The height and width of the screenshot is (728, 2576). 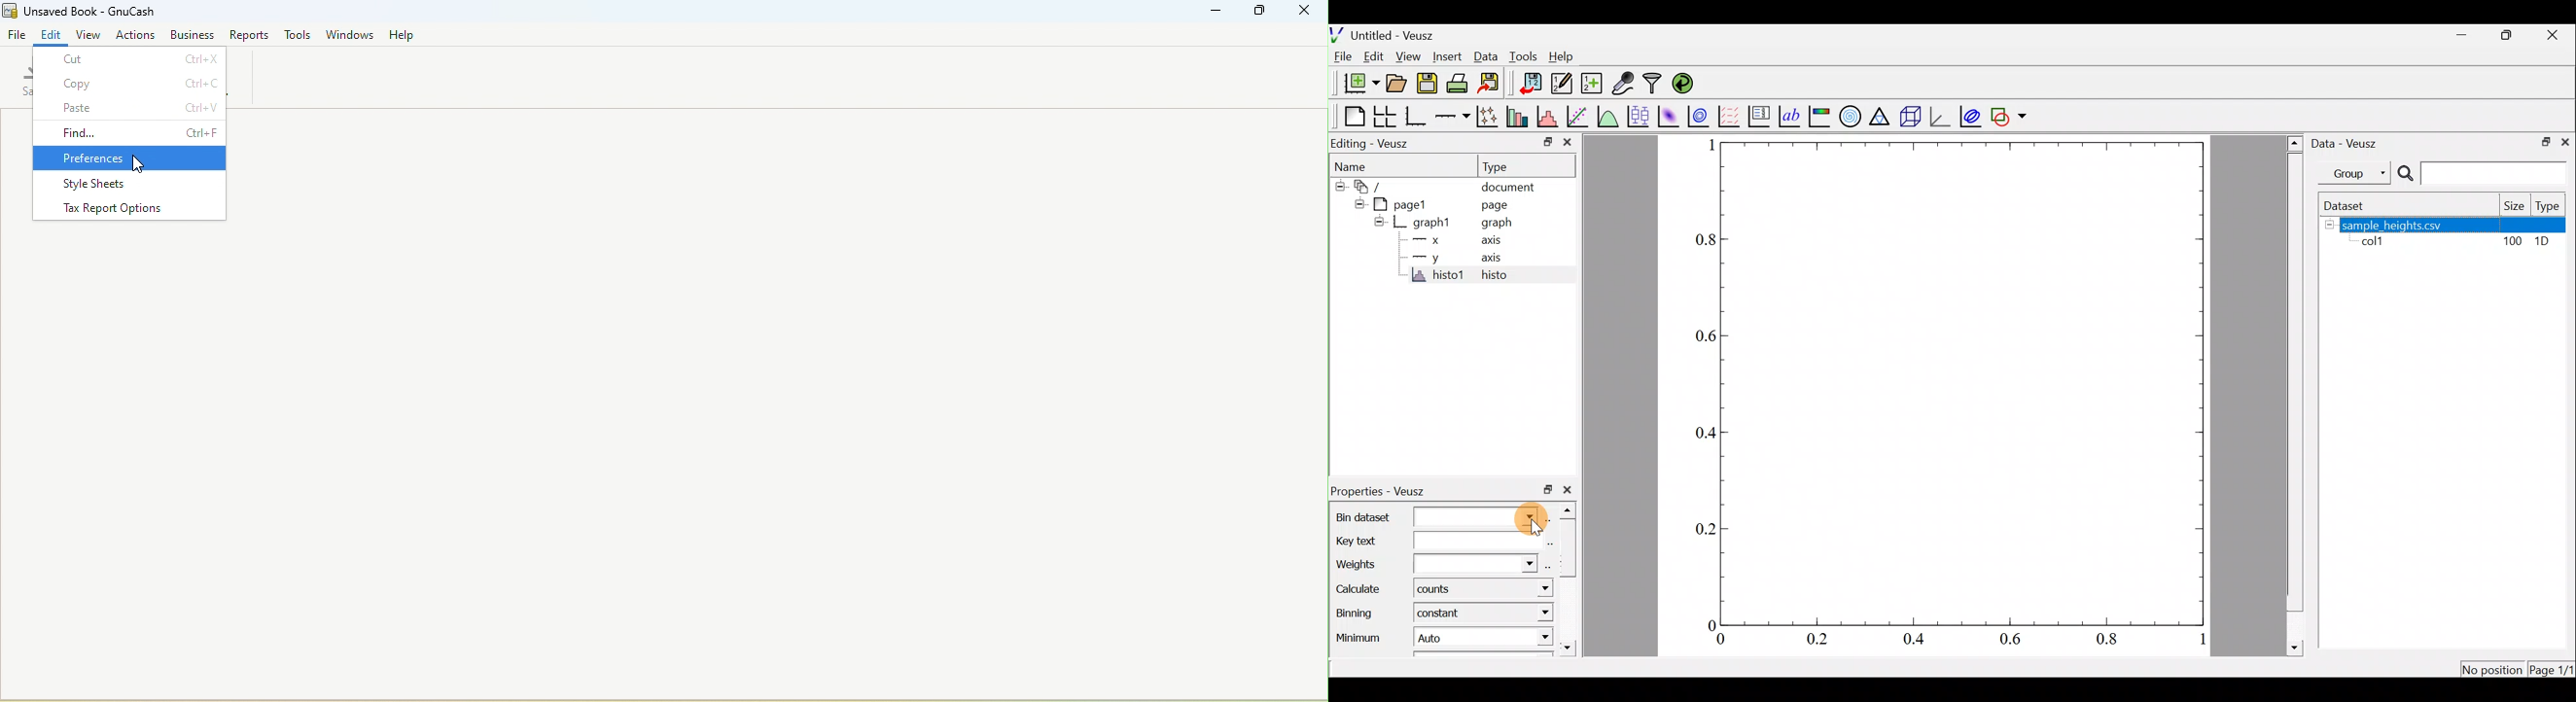 What do you see at coordinates (194, 35) in the screenshot?
I see `Business` at bounding box center [194, 35].